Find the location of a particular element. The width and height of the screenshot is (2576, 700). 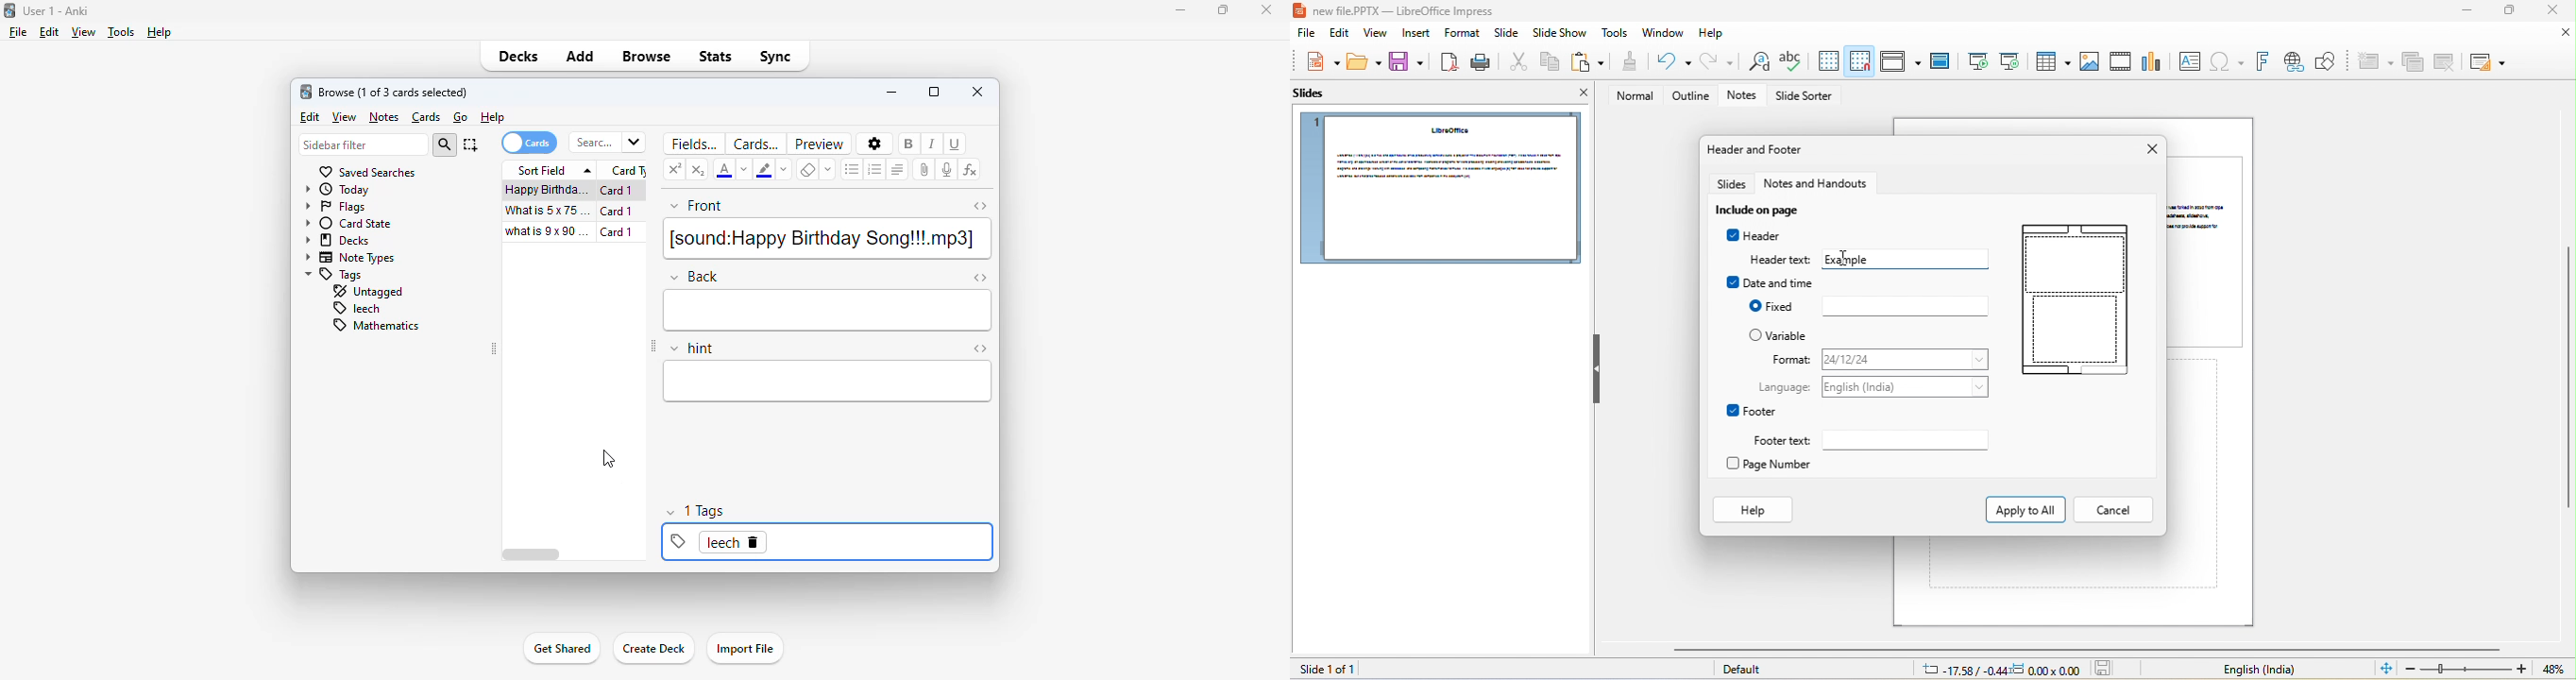

new slide is located at coordinates (2374, 62).